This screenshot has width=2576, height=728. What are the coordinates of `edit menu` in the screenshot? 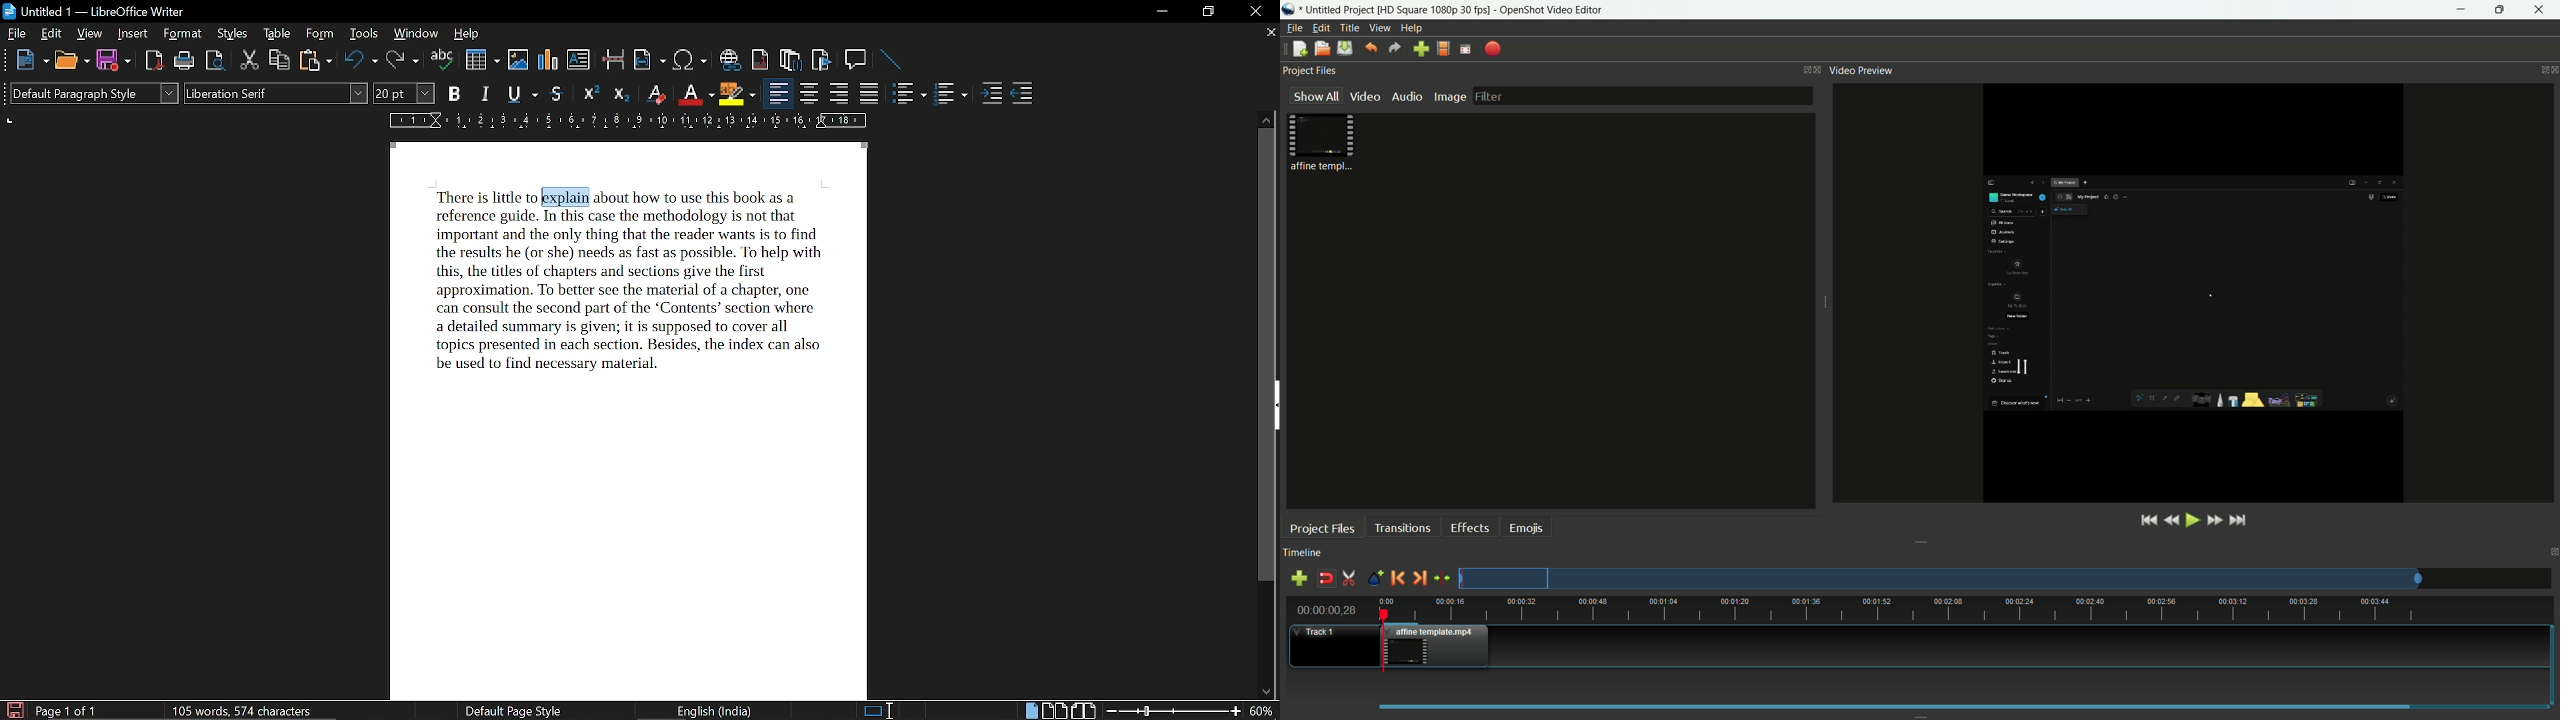 It's located at (1321, 28).